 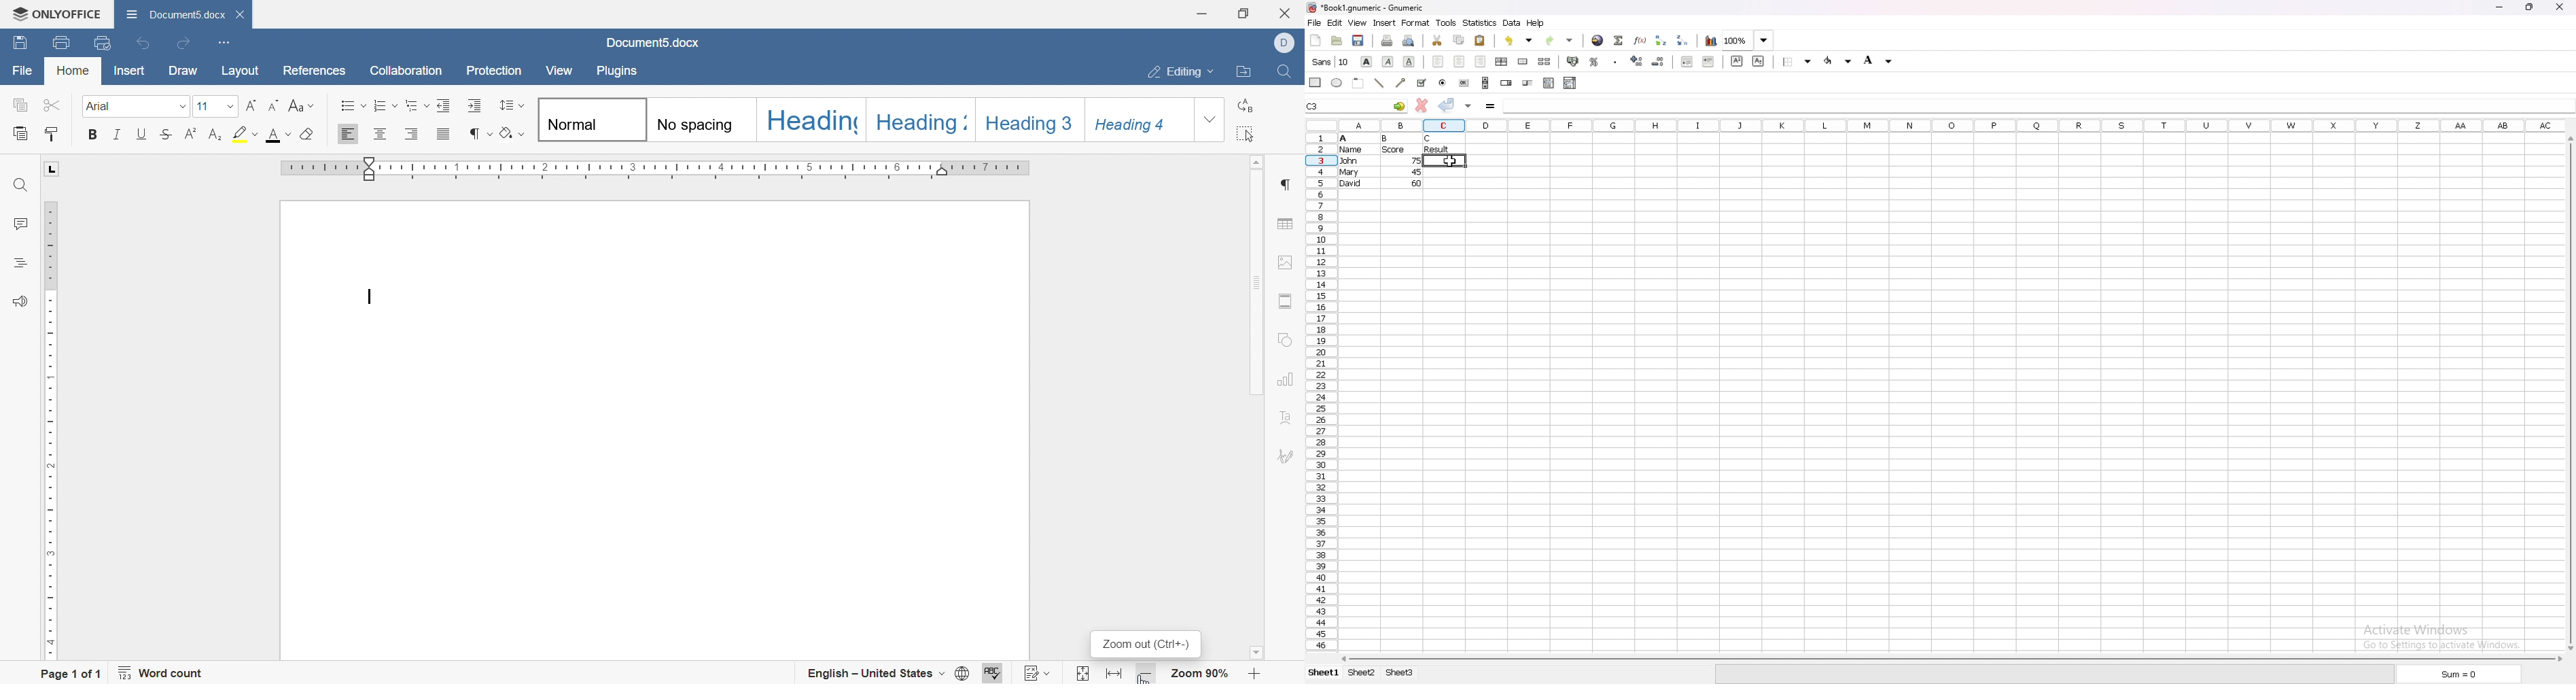 What do you see at coordinates (1314, 23) in the screenshot?
I see `file` at bounding box center [1314, 23].